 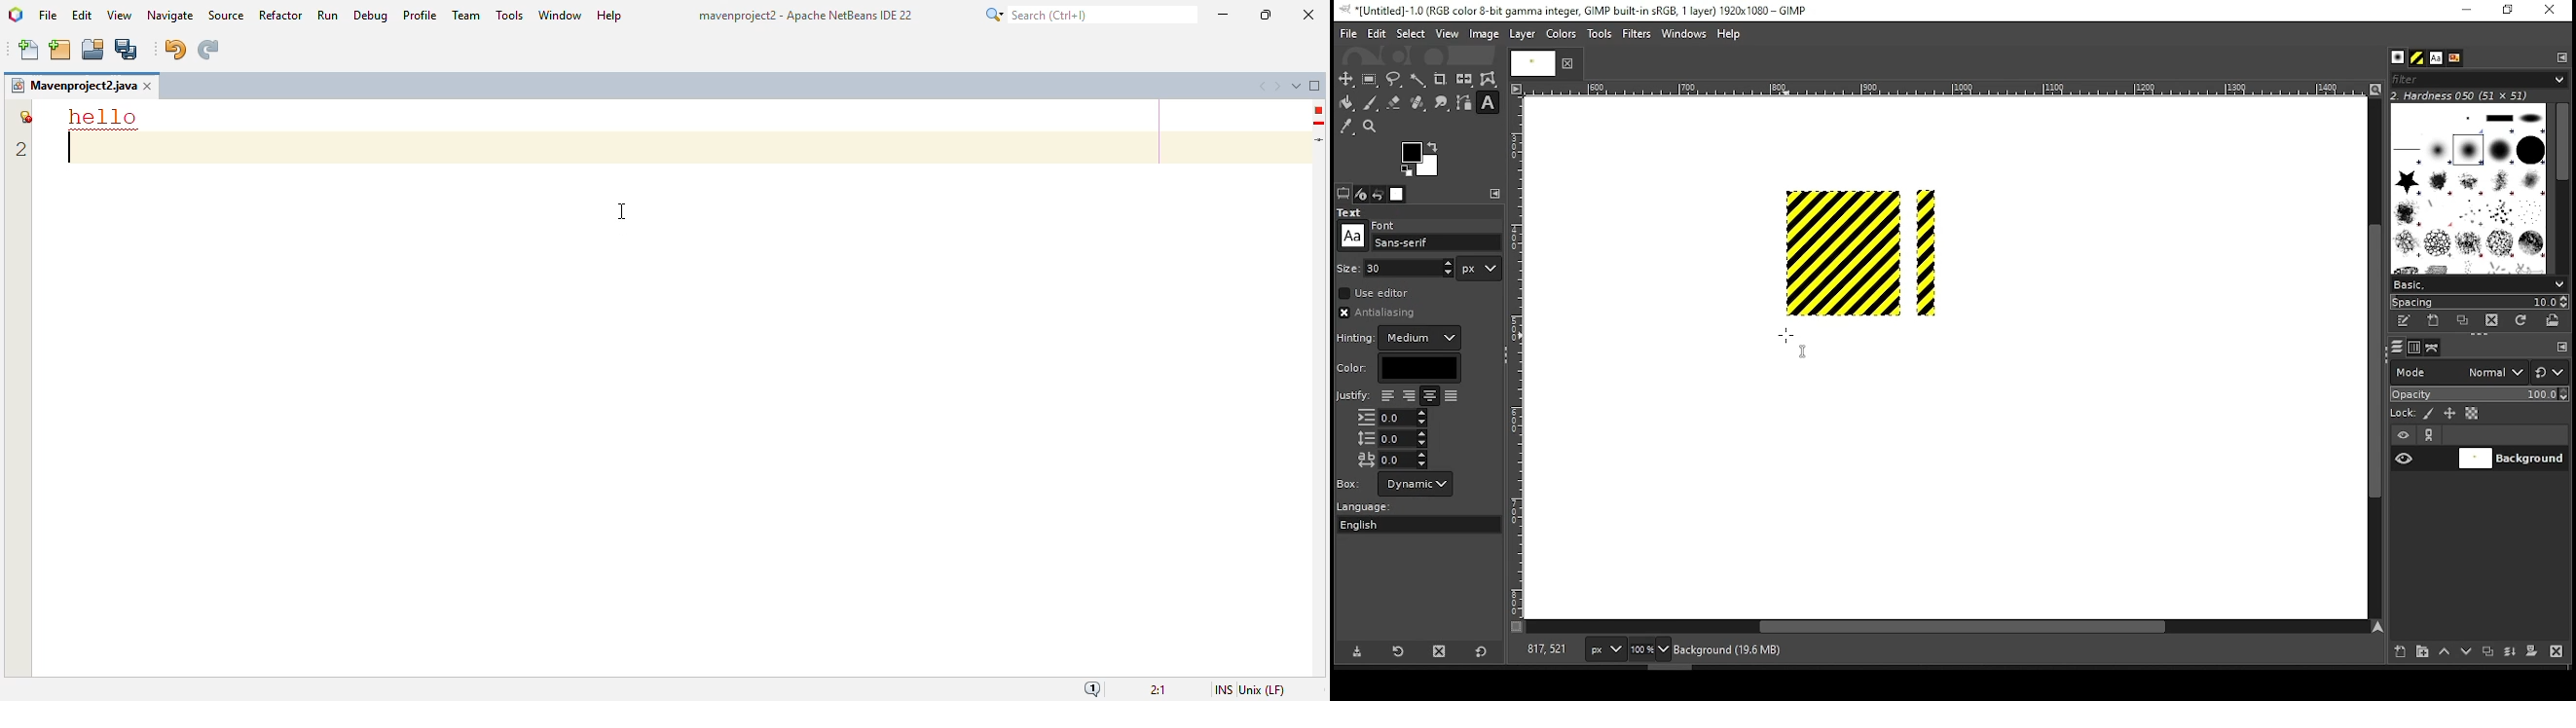 What do you see at coordinates (2510, 11) in the screenshot?
I see `restore` at bounding box center [2510, 11].